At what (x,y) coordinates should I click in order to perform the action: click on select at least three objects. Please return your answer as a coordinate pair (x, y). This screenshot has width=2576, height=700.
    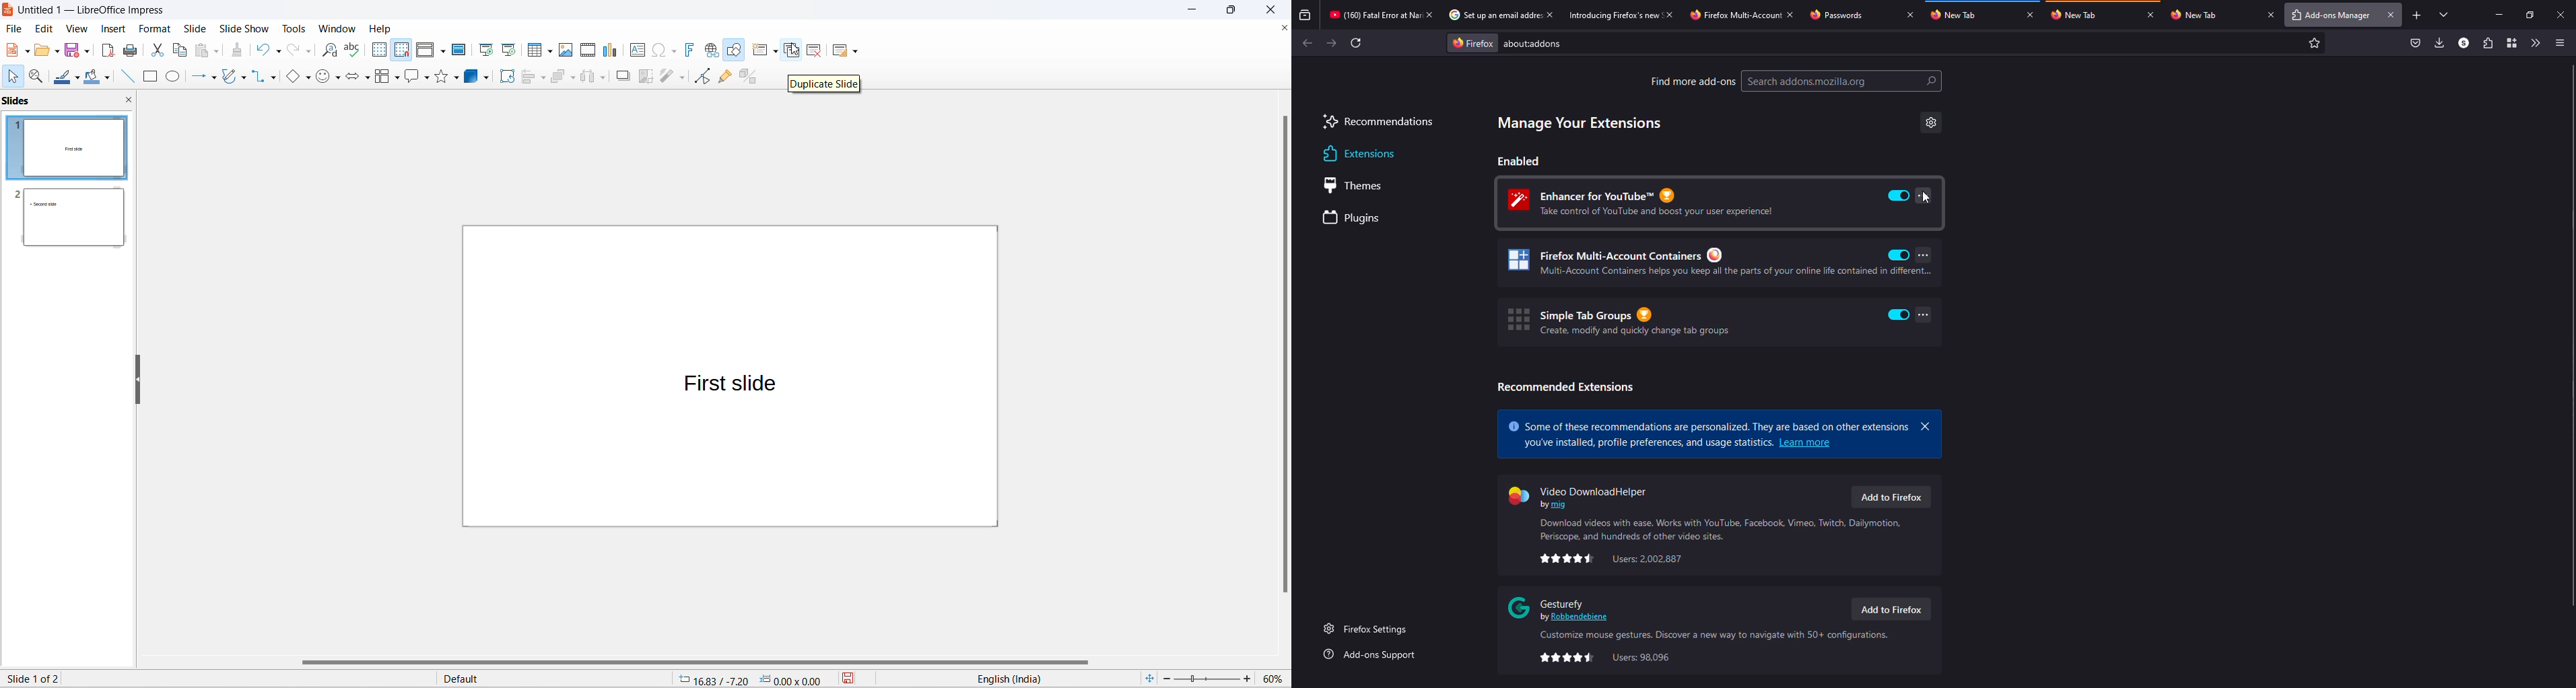
    Looking at the image, I should click on (591, 76).